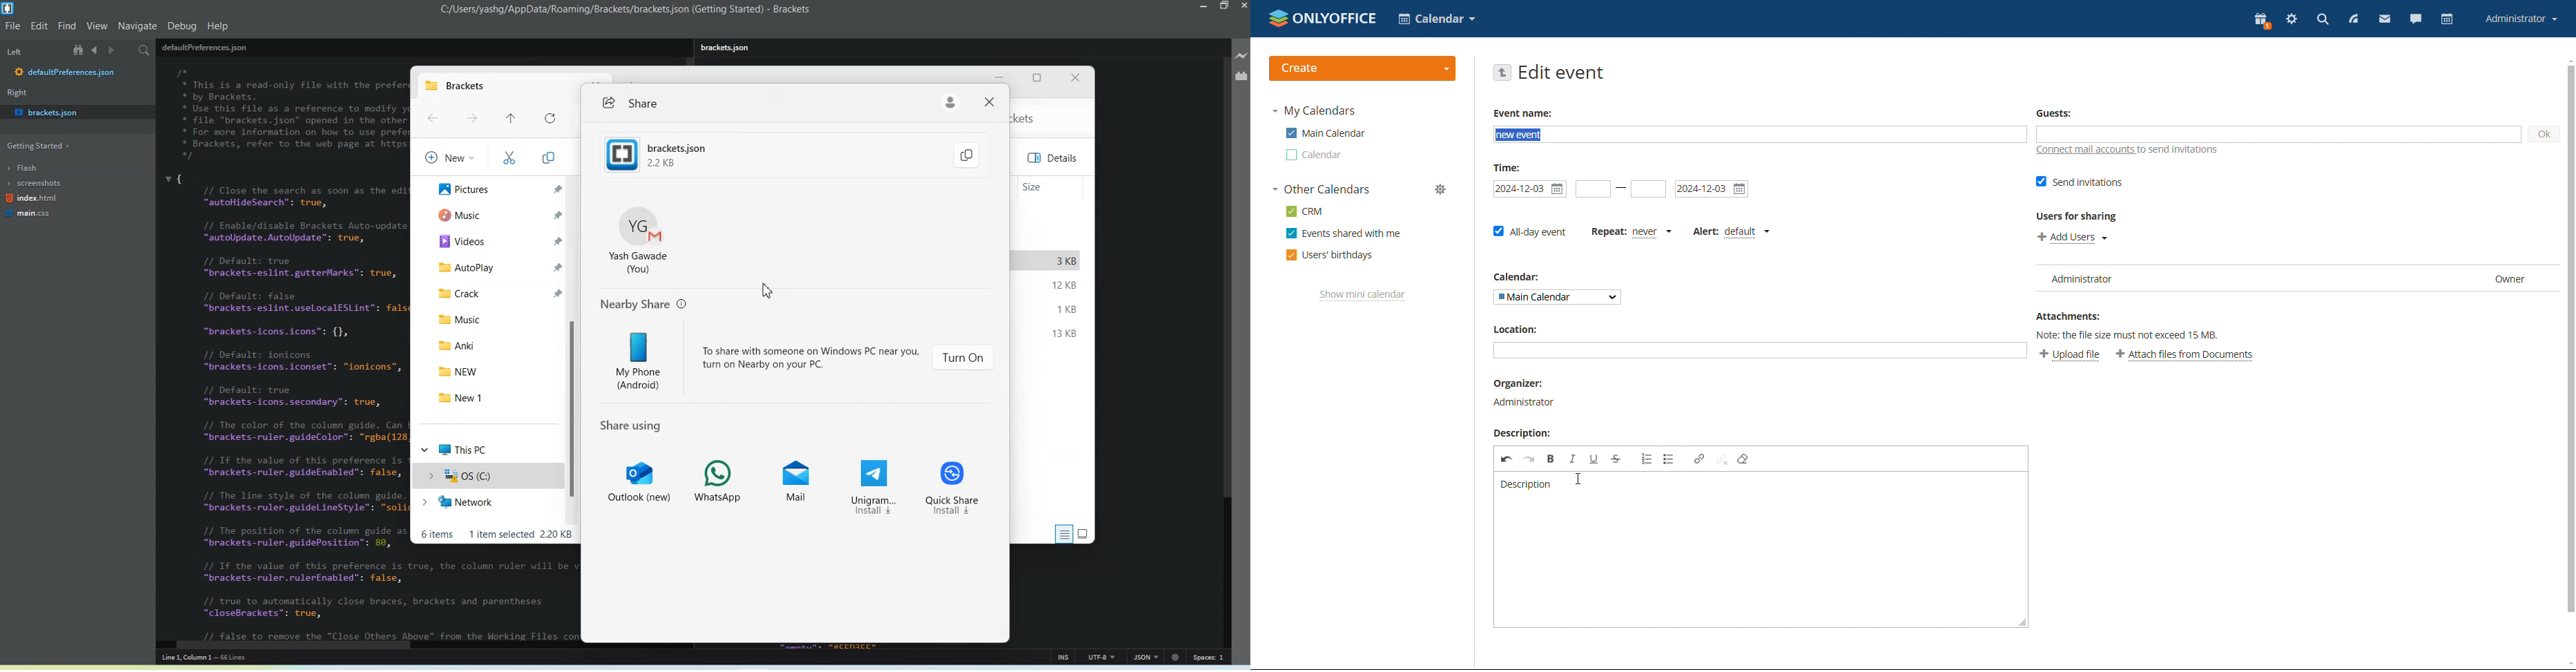 The width and height of the screenshot is (2576, 672). I want to click on end time, so click(1648, 189).